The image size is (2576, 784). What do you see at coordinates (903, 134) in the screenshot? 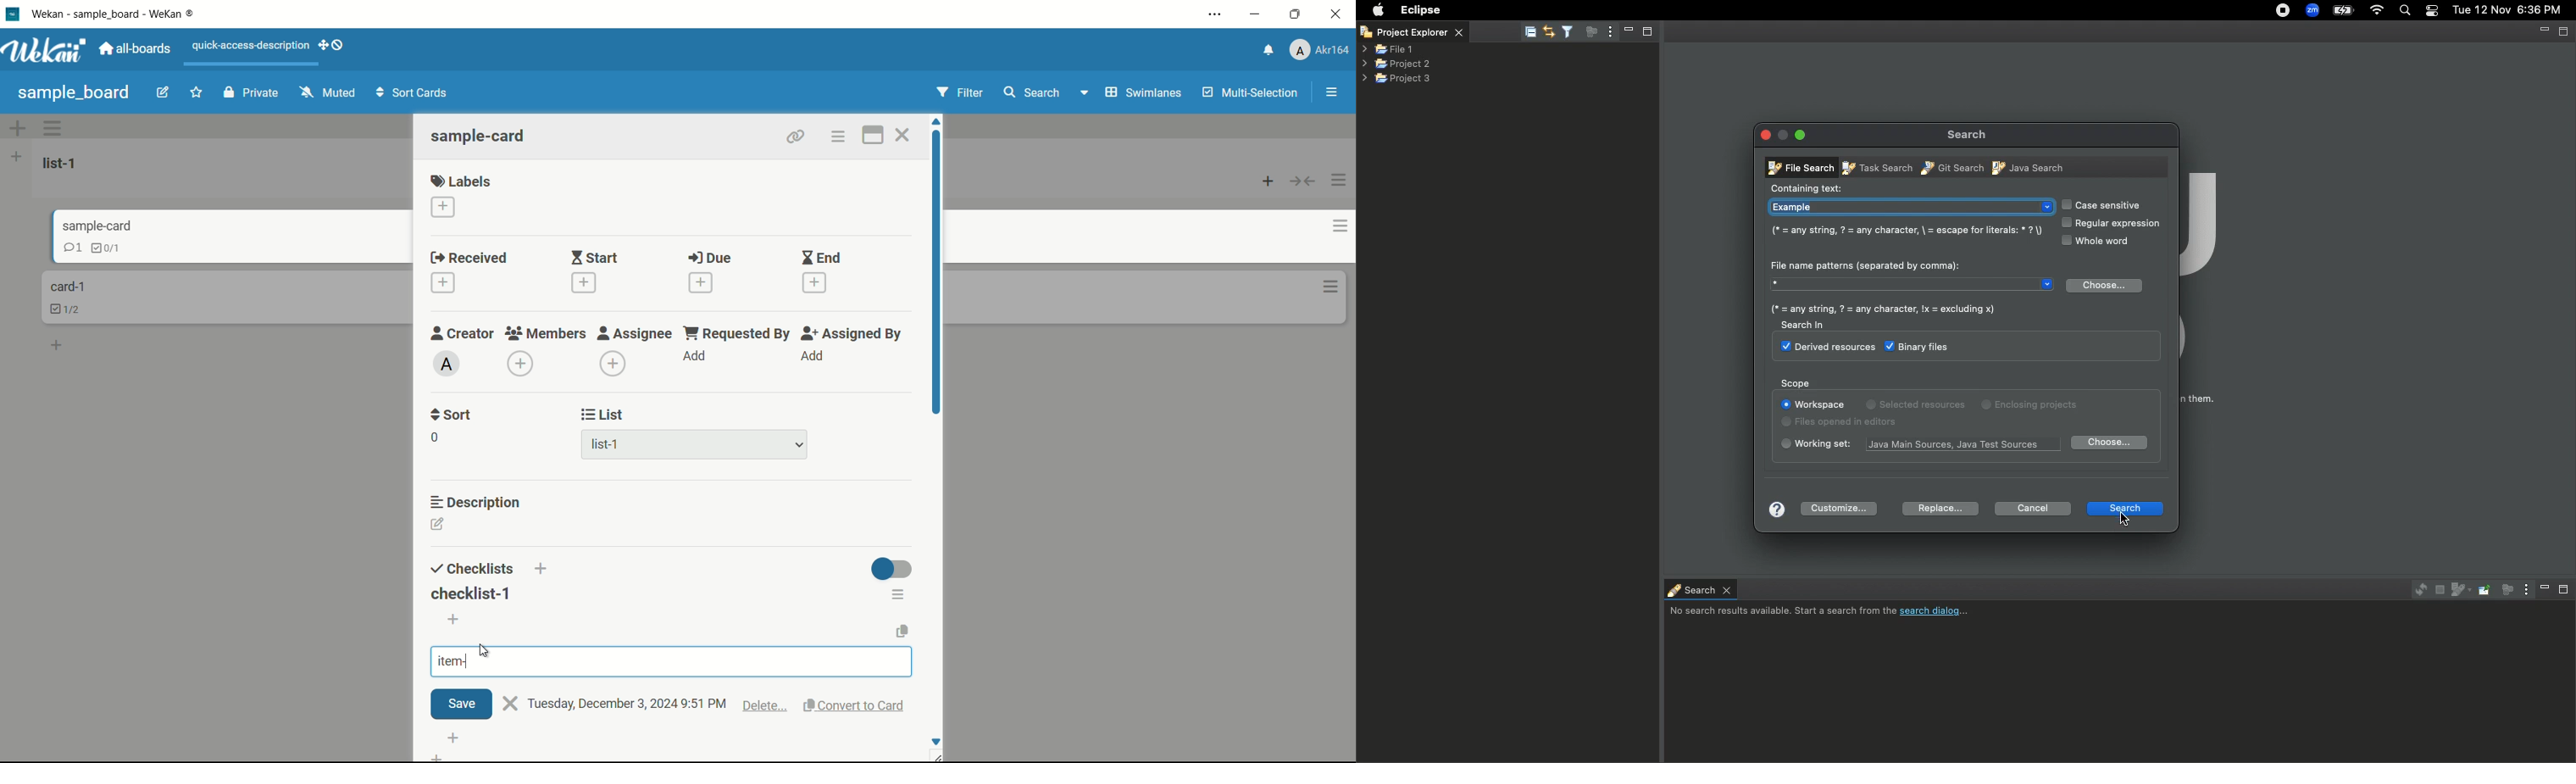
I see `close card` at bounding box center [903, 134].